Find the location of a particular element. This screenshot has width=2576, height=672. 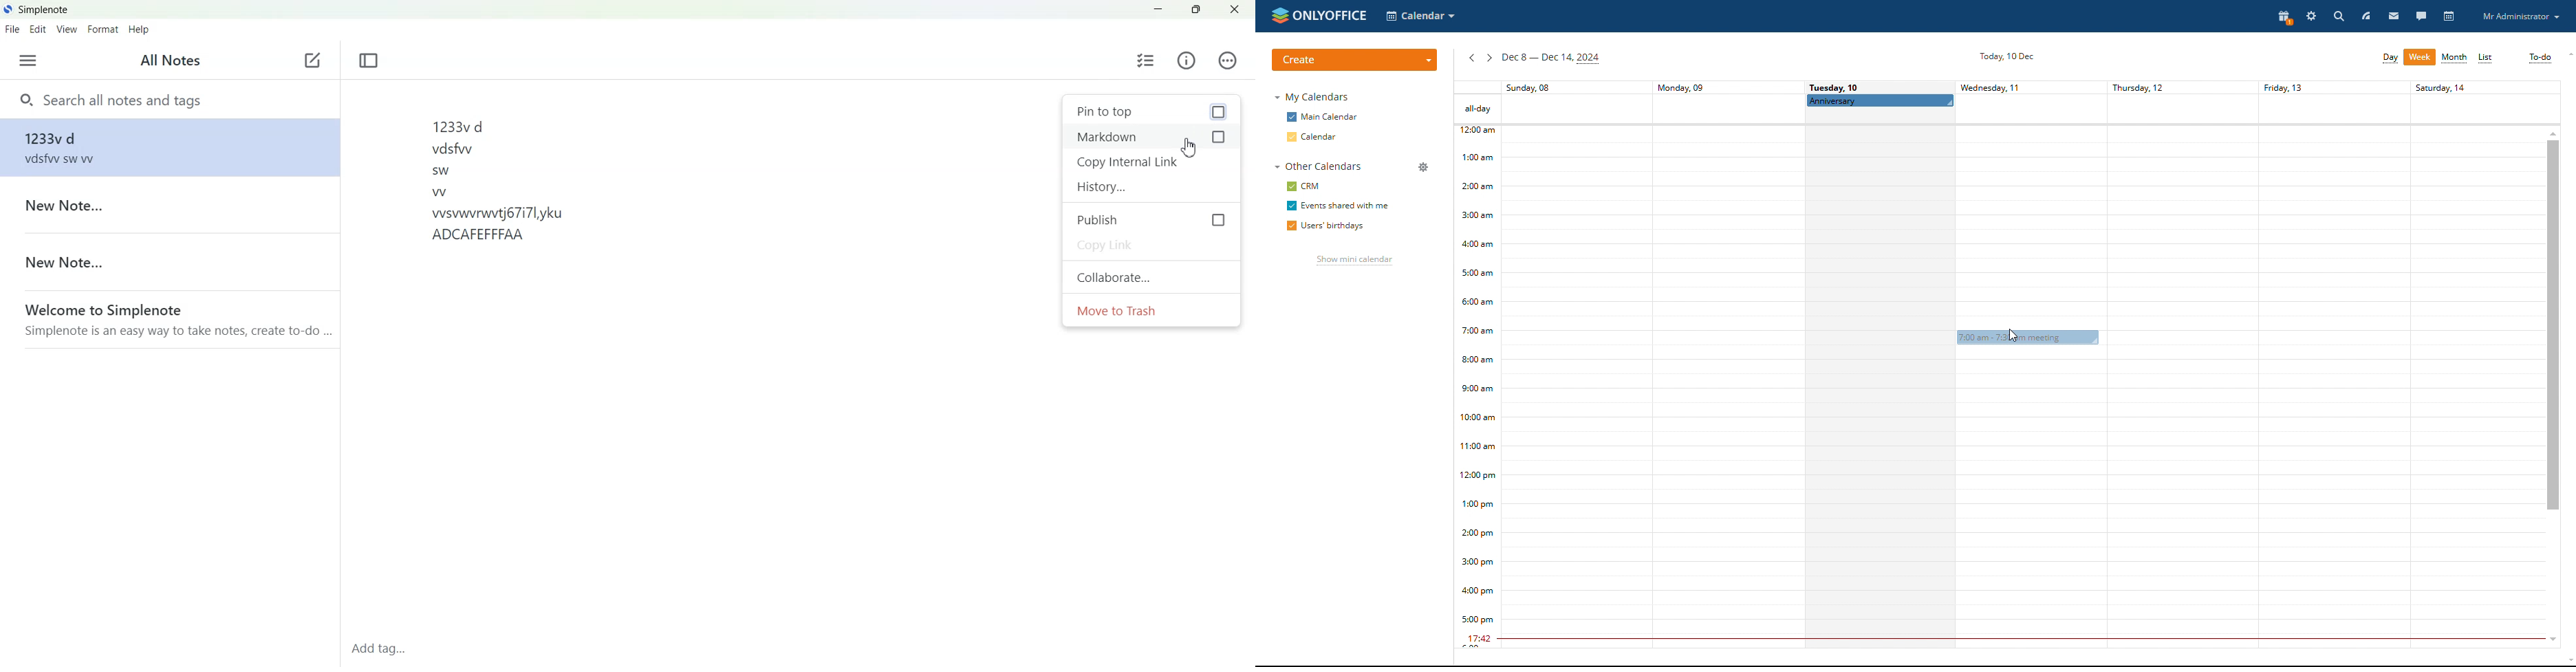

Maximize is located at coordinates (1196, 10).